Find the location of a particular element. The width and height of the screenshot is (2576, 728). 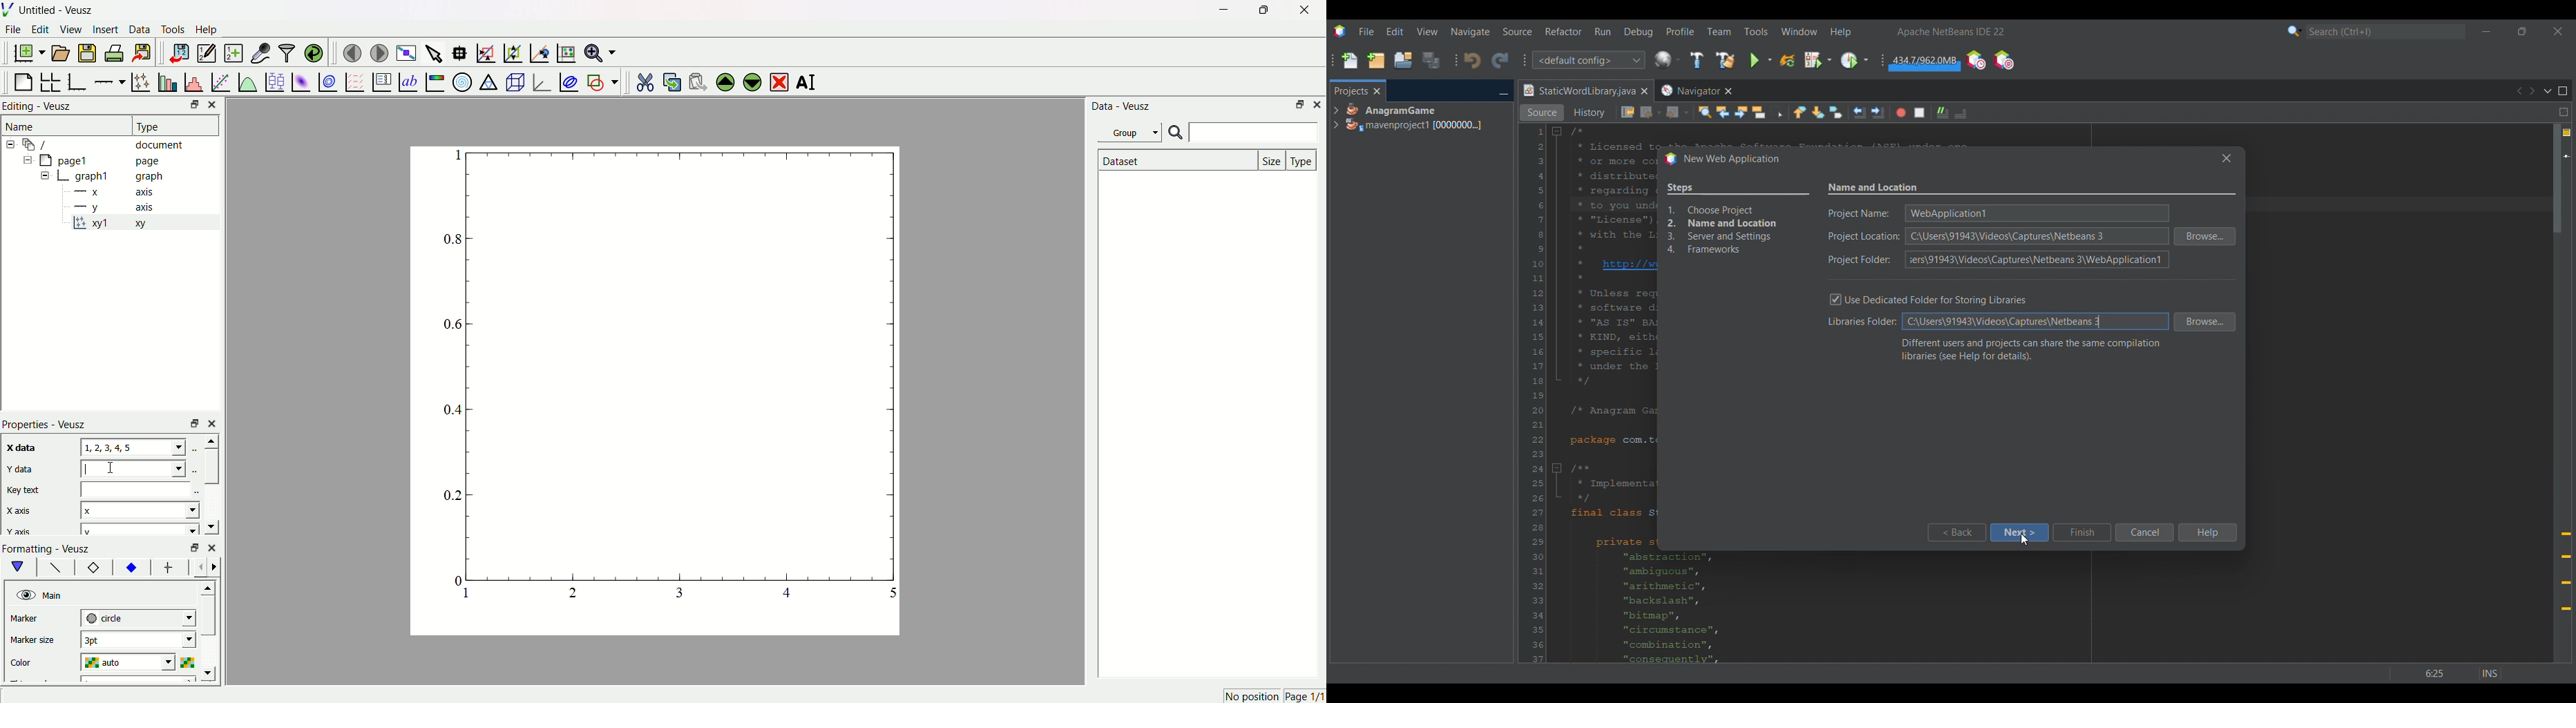

Run menu is located at coordinates (1602, 31).